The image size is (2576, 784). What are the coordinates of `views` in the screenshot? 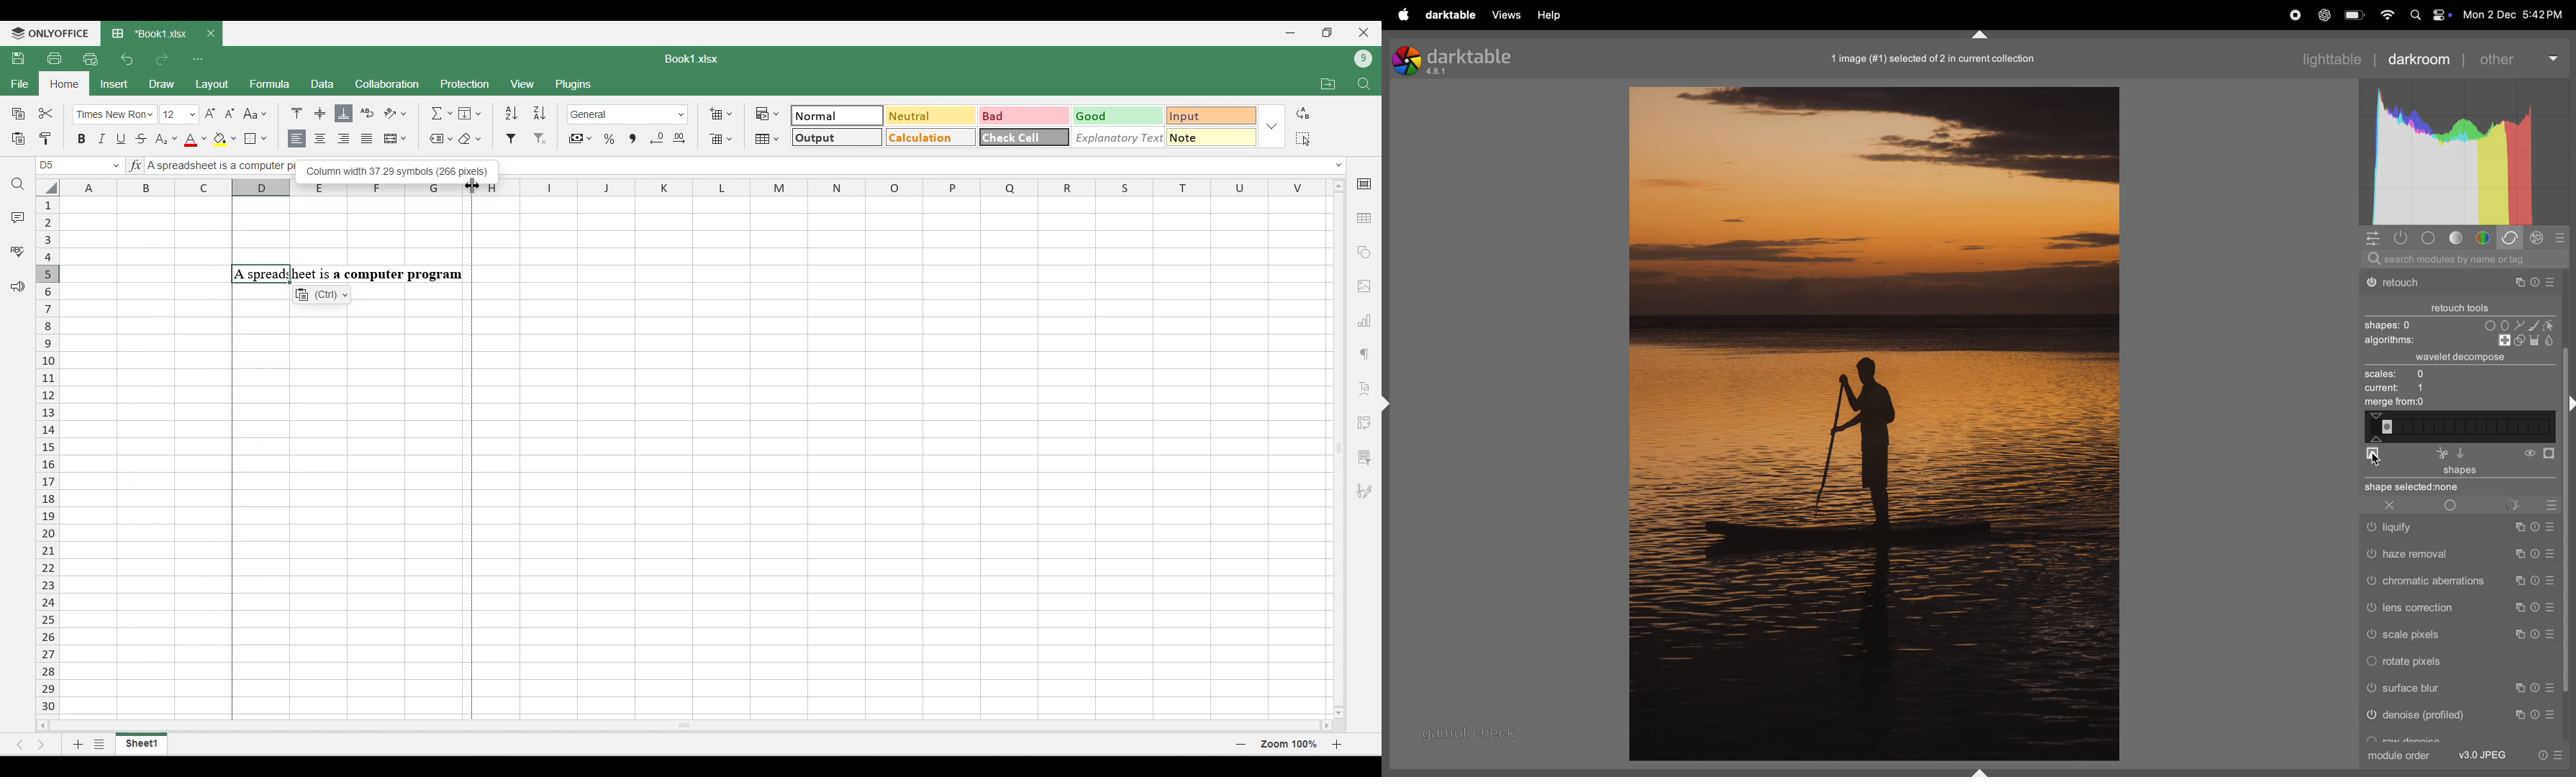 It's located at (1508, 15).